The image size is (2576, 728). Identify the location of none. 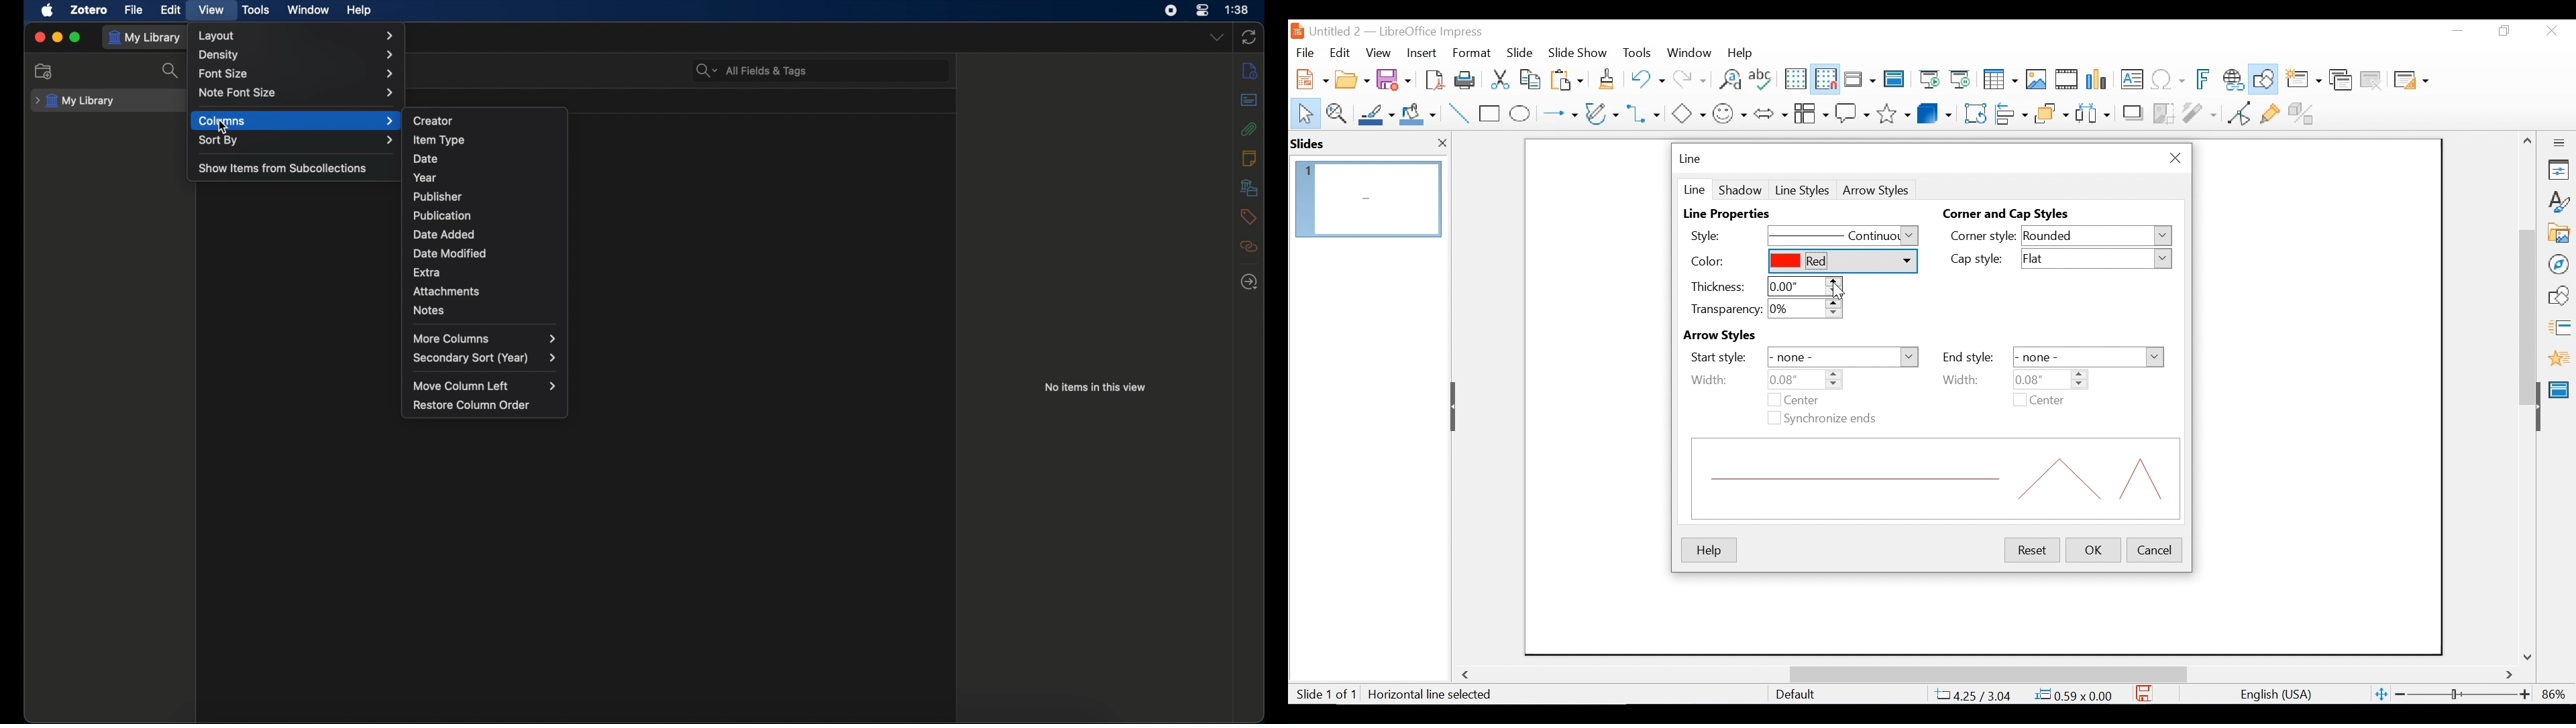
(1843, 358).